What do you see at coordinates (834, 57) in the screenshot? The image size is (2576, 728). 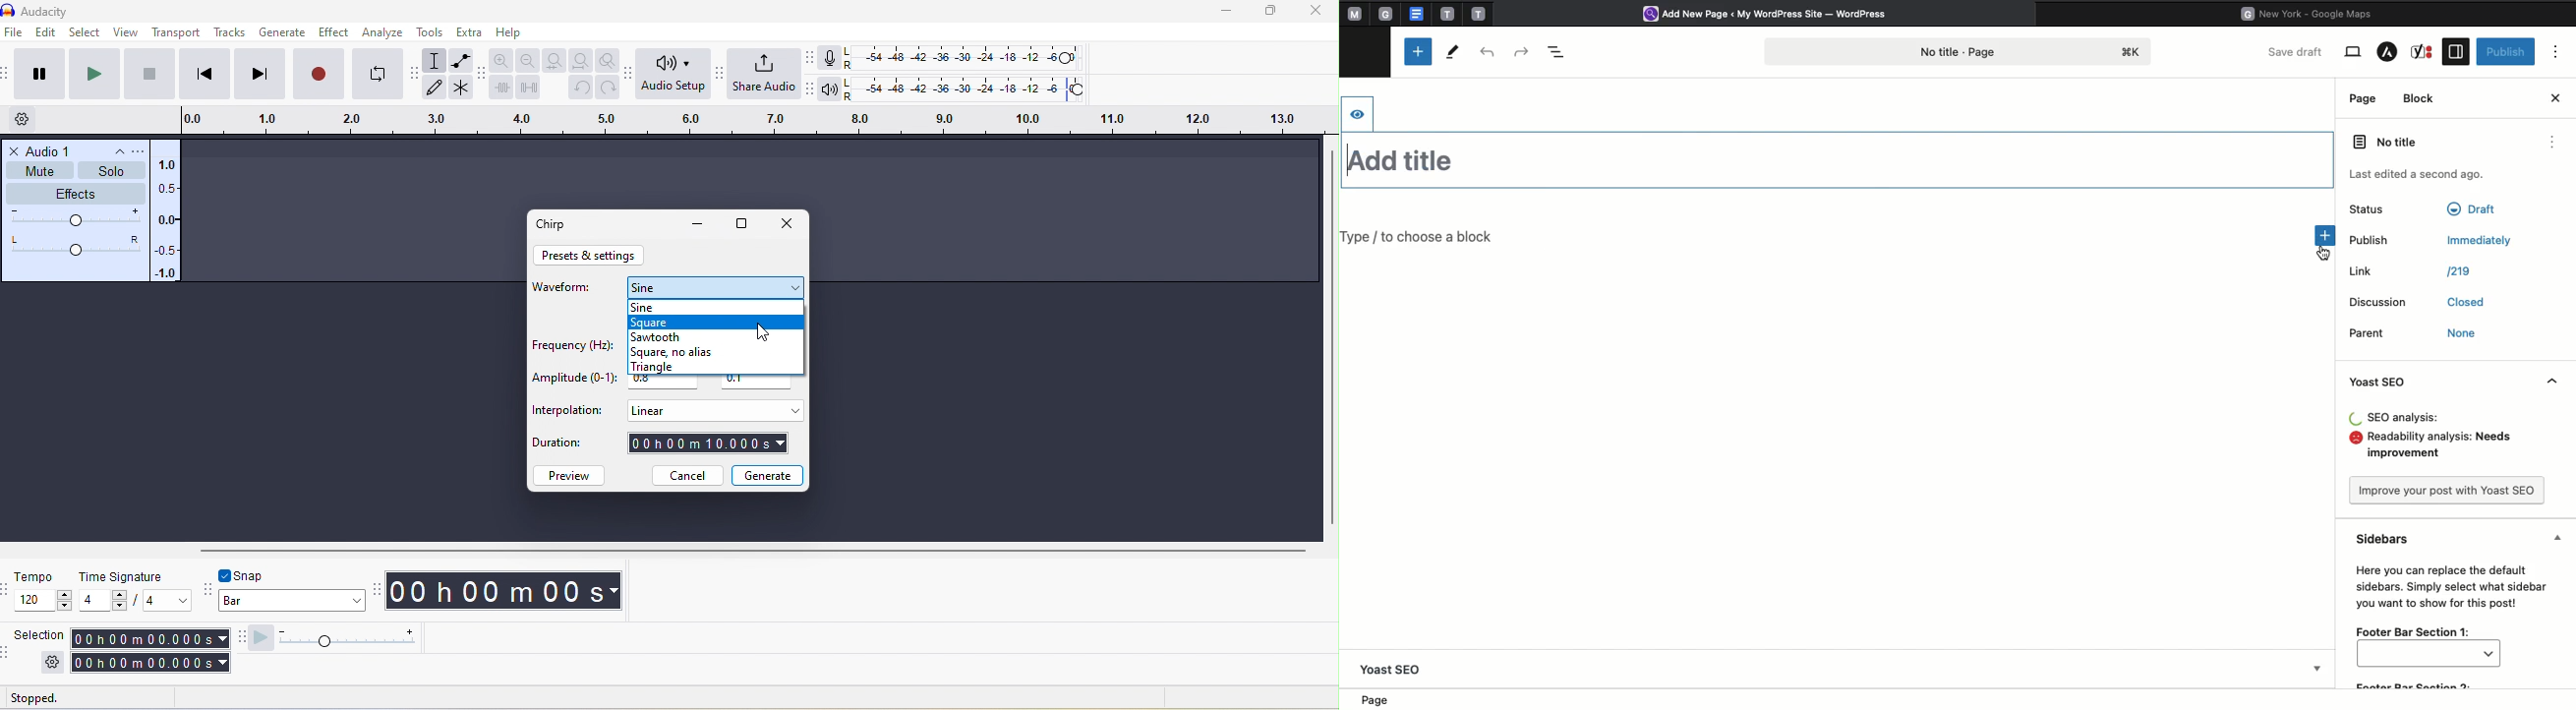 I see `record meter` at bounding box center [834, 57].